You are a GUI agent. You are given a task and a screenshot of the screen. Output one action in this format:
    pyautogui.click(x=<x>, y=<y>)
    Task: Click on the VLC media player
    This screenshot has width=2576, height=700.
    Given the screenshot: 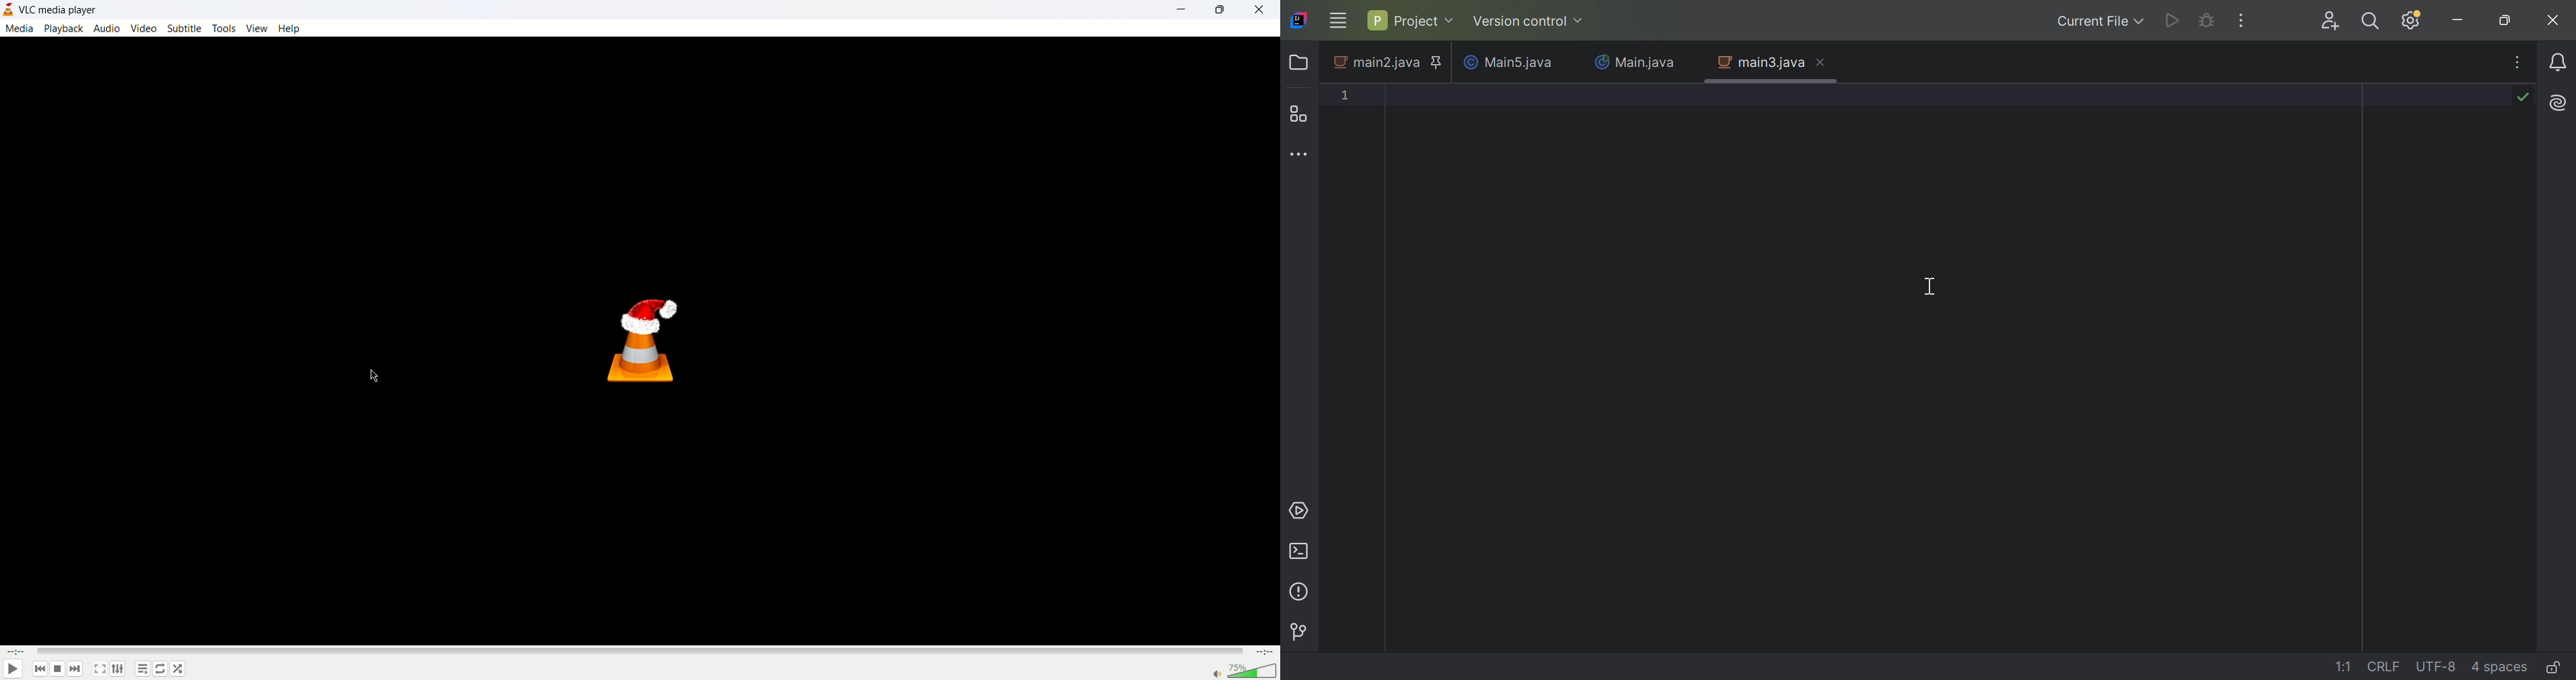 What is the action you would take?
    pyautogui.click(x=59, y=10)
    